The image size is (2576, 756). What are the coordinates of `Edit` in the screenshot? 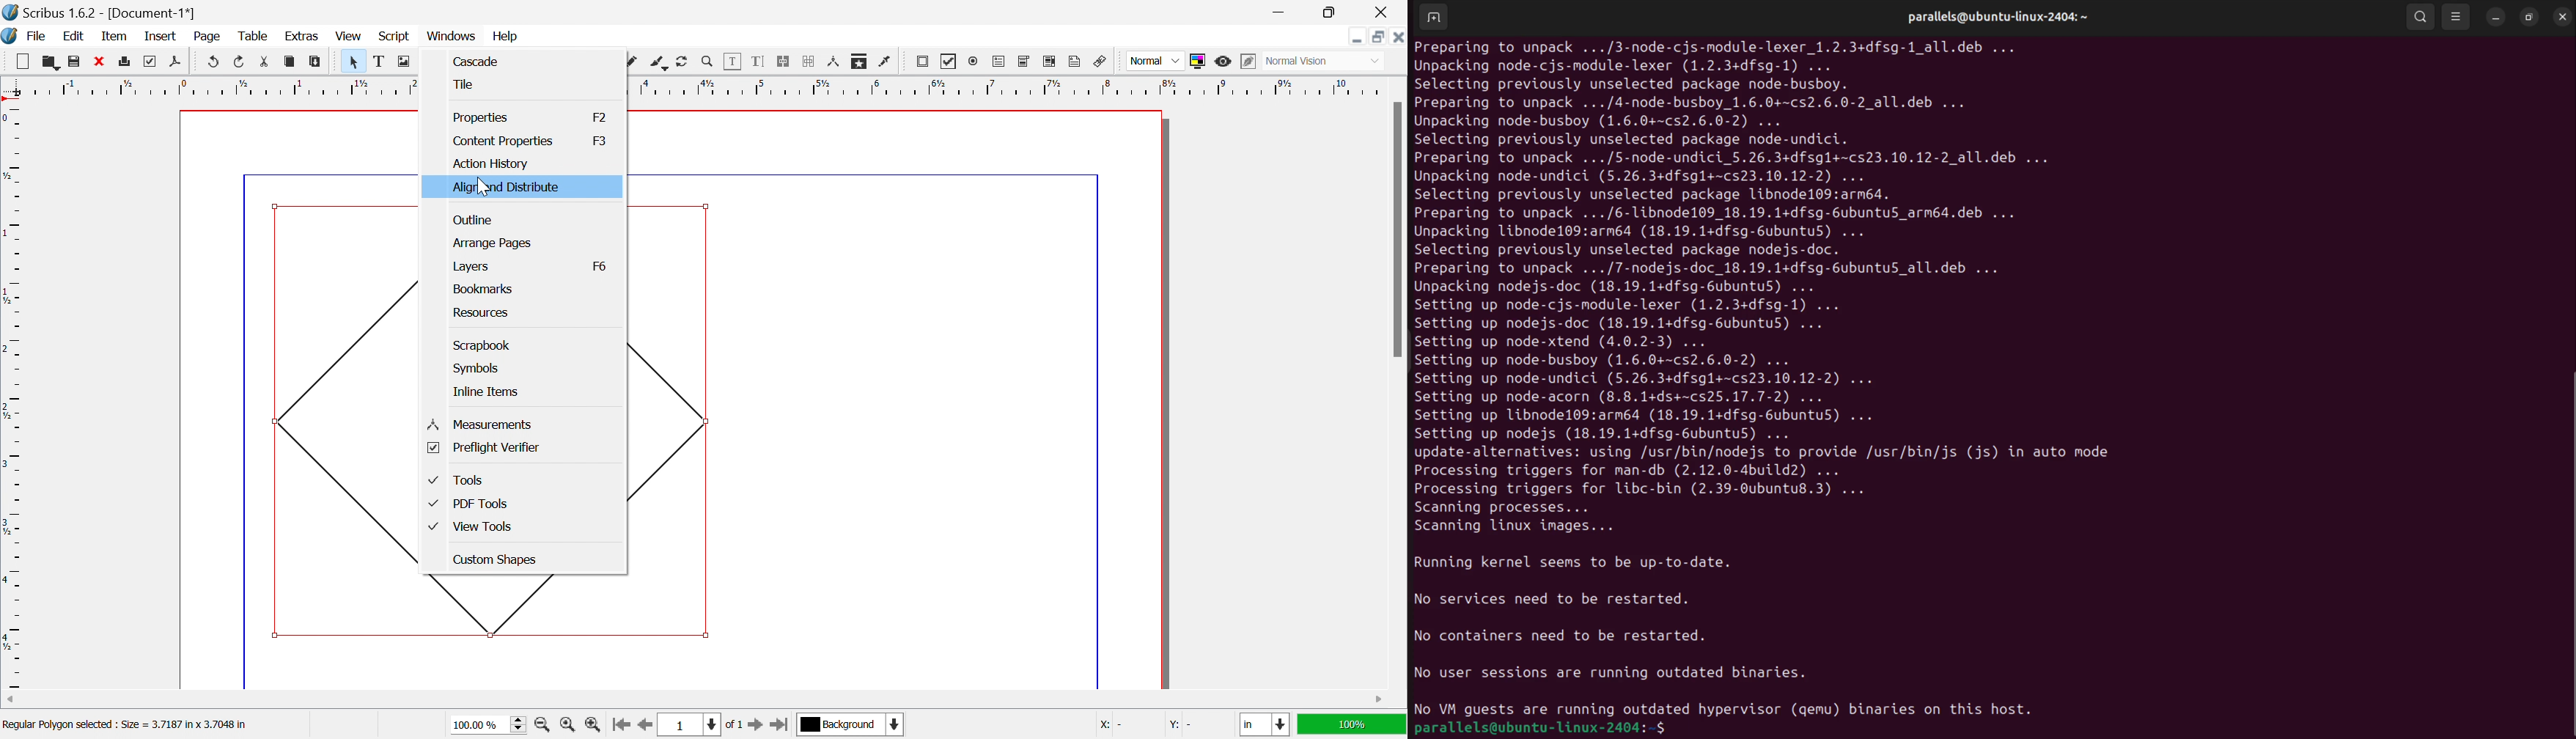 It's located at (77, 37).